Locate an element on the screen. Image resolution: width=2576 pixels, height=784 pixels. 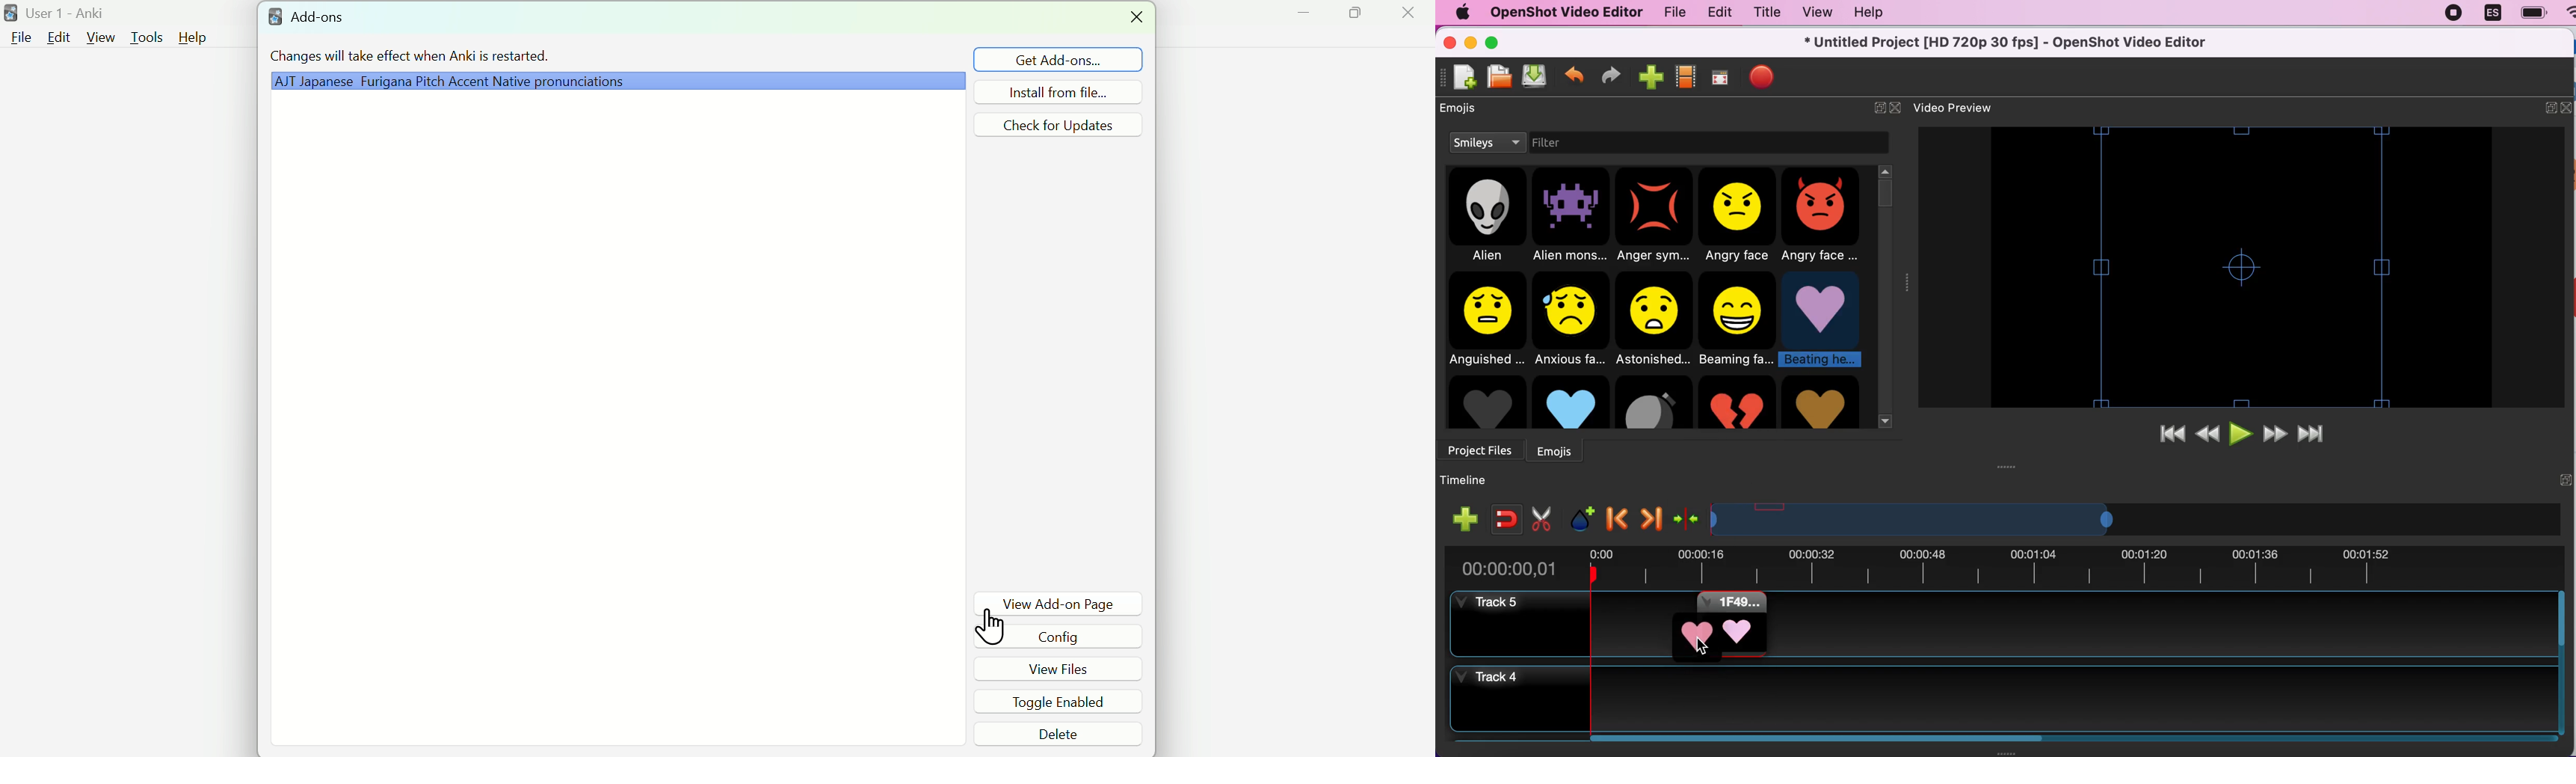
Install from file... is located at coordinates (1061, 91).